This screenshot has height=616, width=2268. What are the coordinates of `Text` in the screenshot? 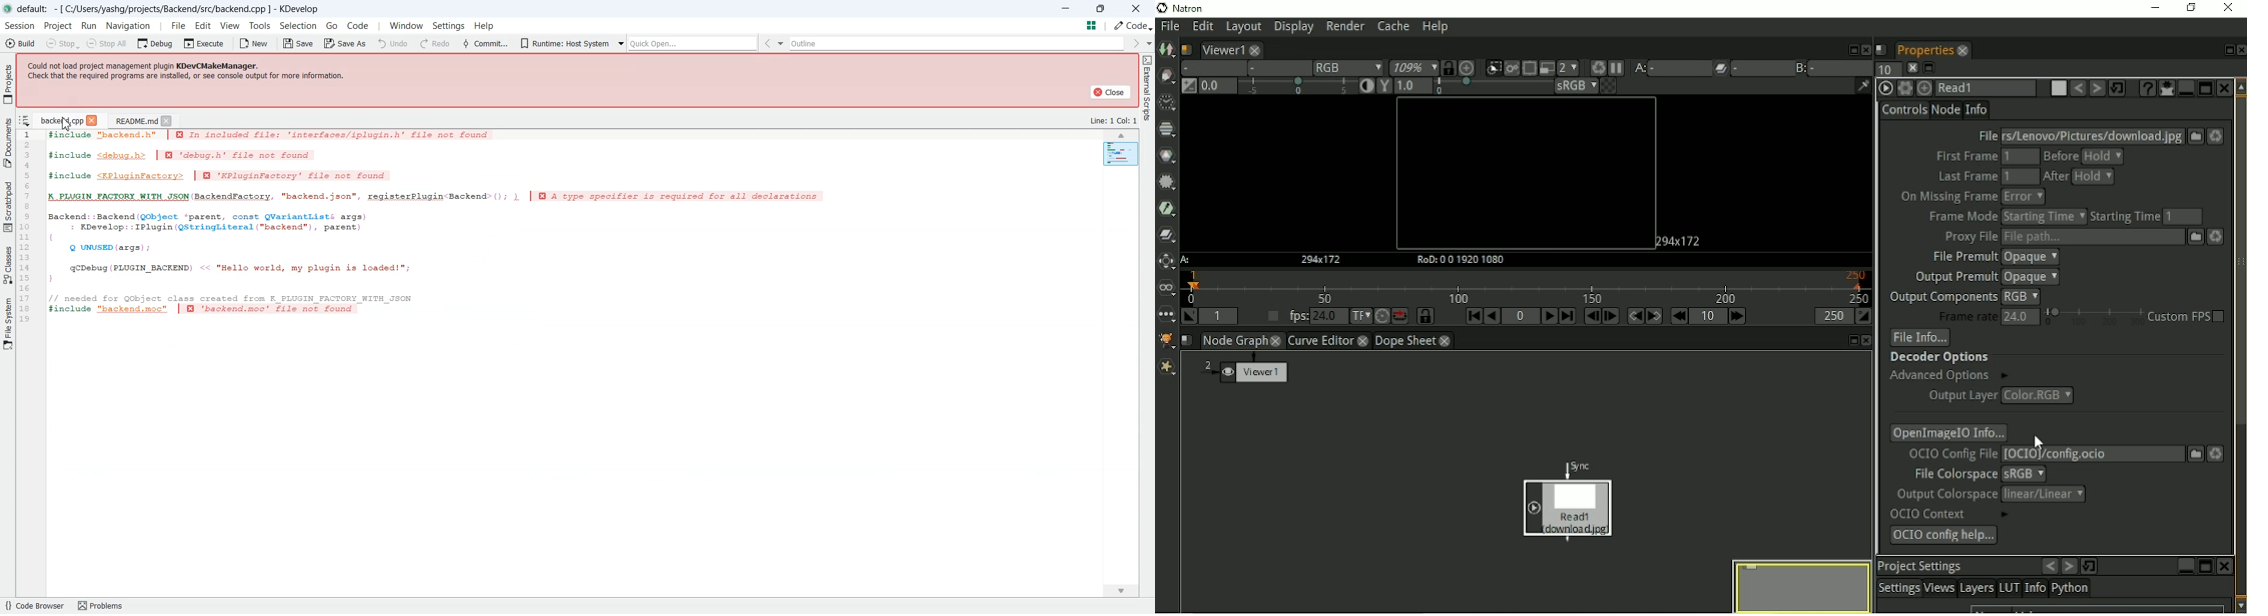 It's located at (1114, 120).